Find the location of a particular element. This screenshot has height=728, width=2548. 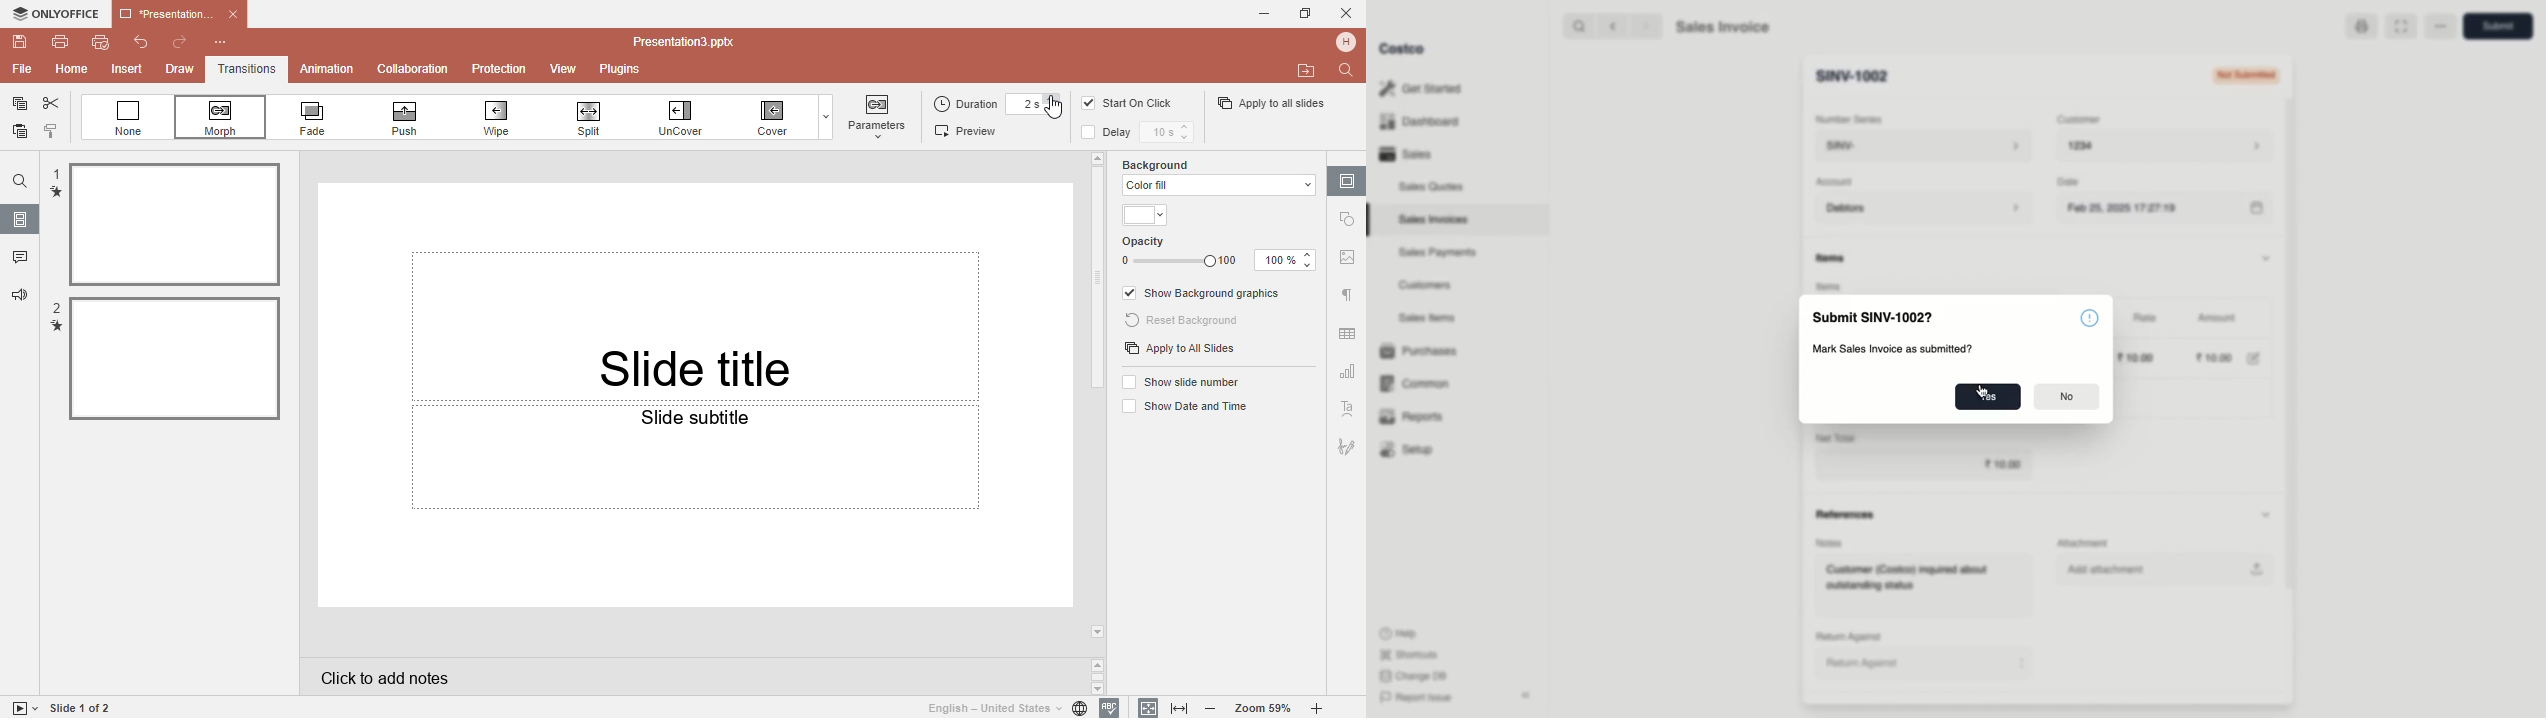

SINV-1001 is located at coordinates (1860, 75).